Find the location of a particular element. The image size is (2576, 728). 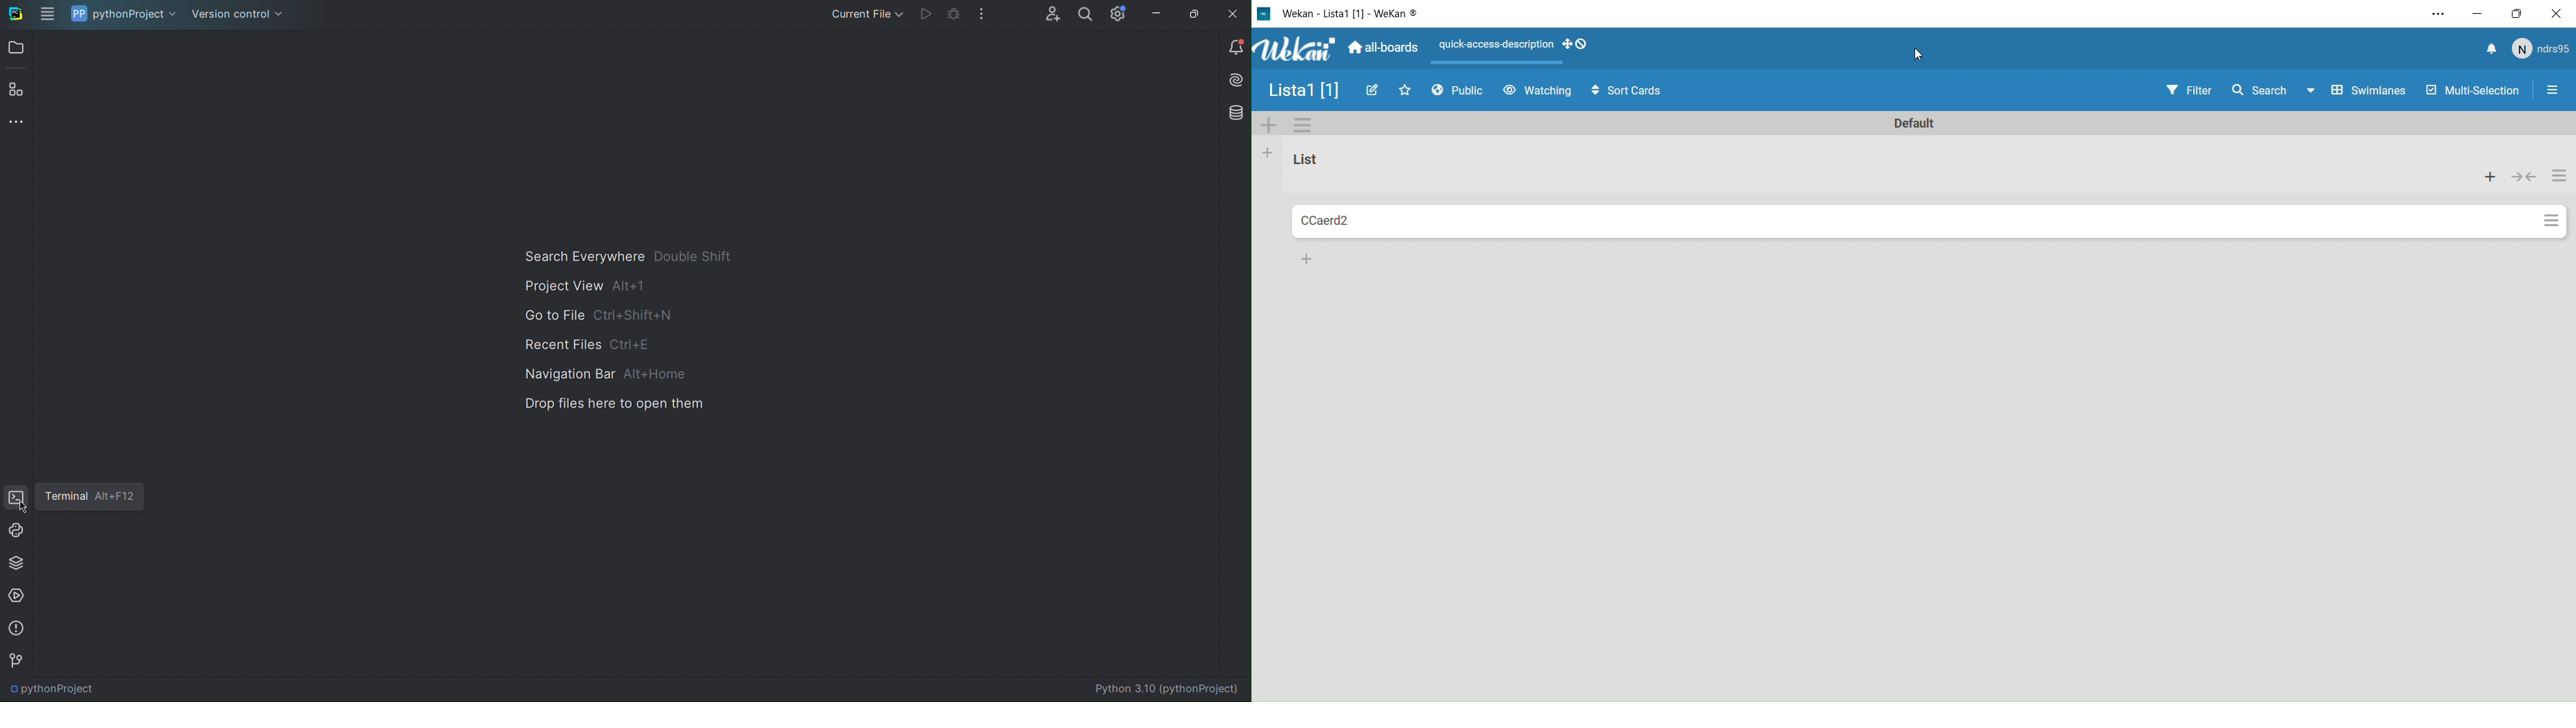

Options is located at coordinates (2555, 91).